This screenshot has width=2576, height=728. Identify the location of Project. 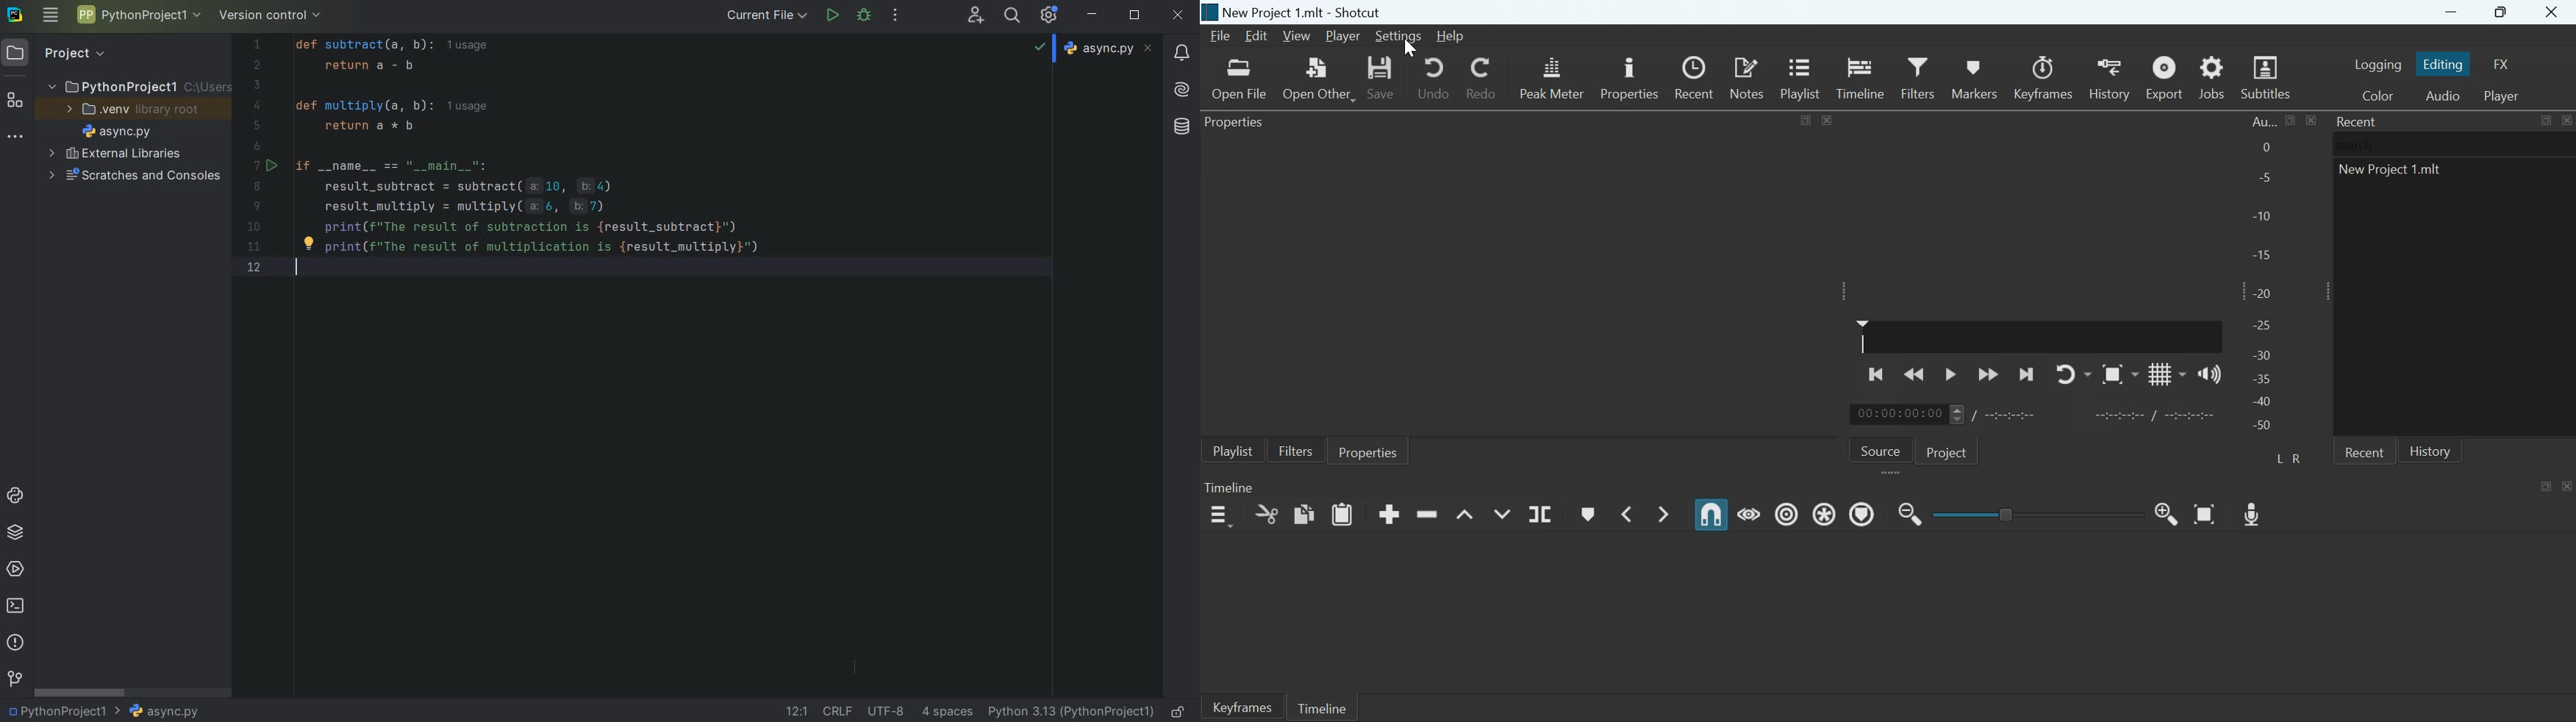
(1949, 451).